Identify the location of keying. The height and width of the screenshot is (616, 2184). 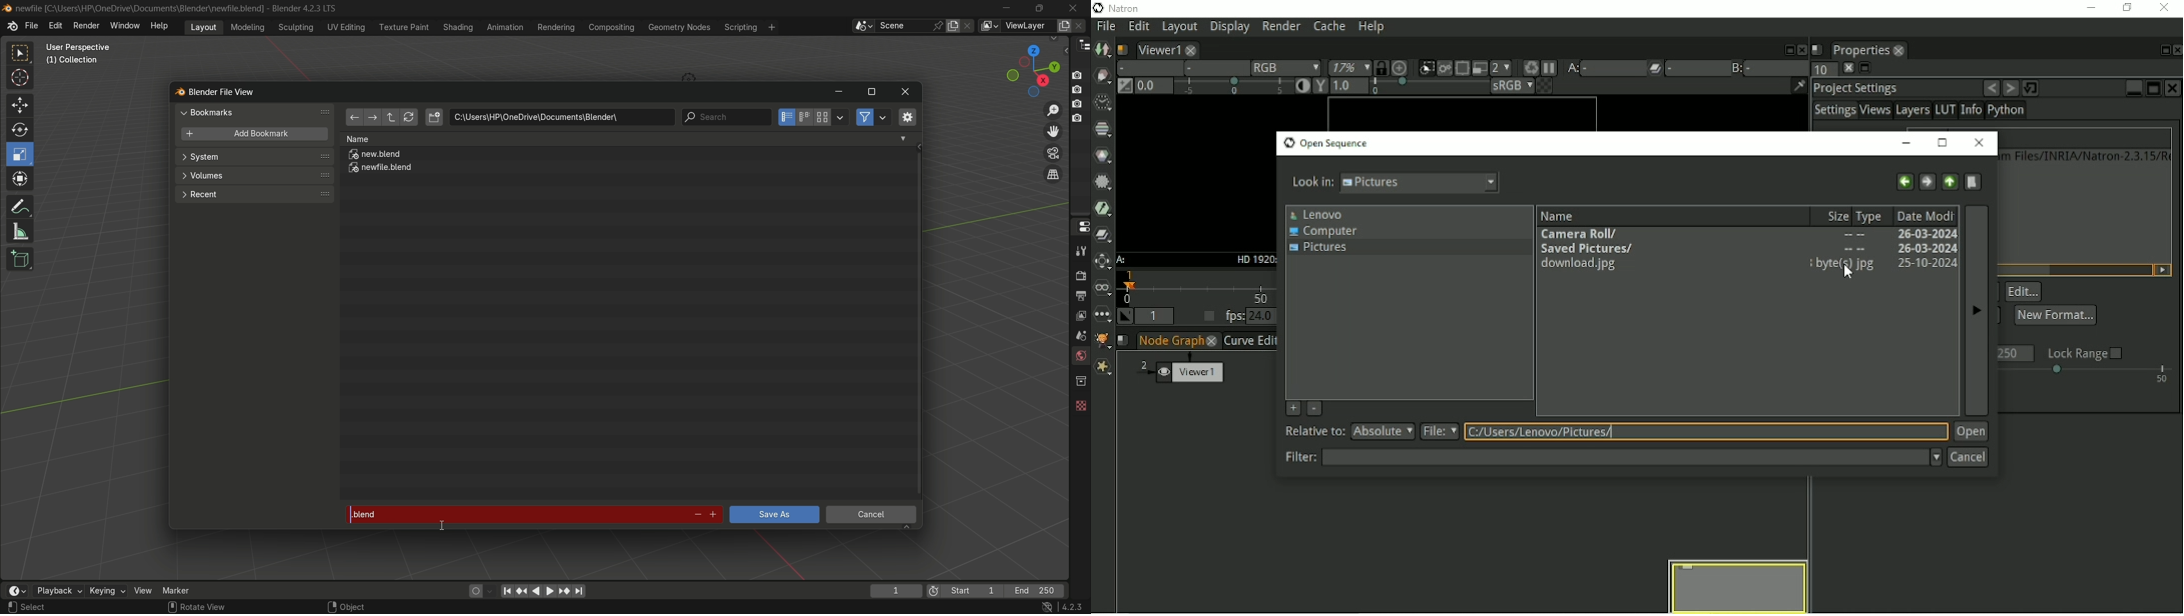
(106, 592).